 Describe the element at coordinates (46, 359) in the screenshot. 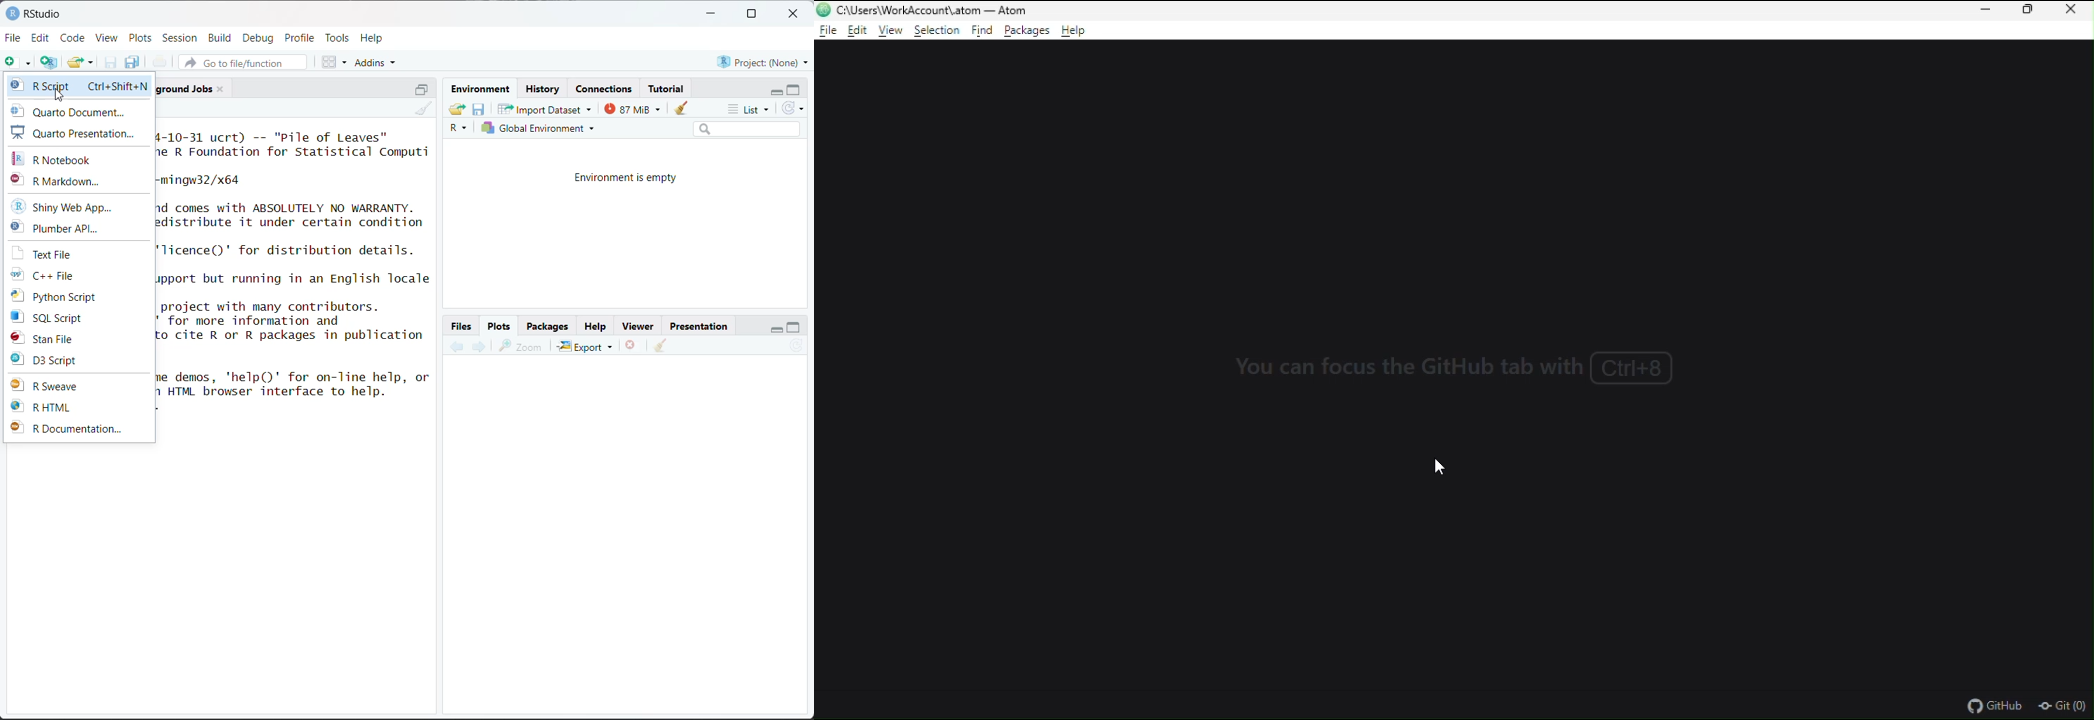

I see `D3 Script` at that location.